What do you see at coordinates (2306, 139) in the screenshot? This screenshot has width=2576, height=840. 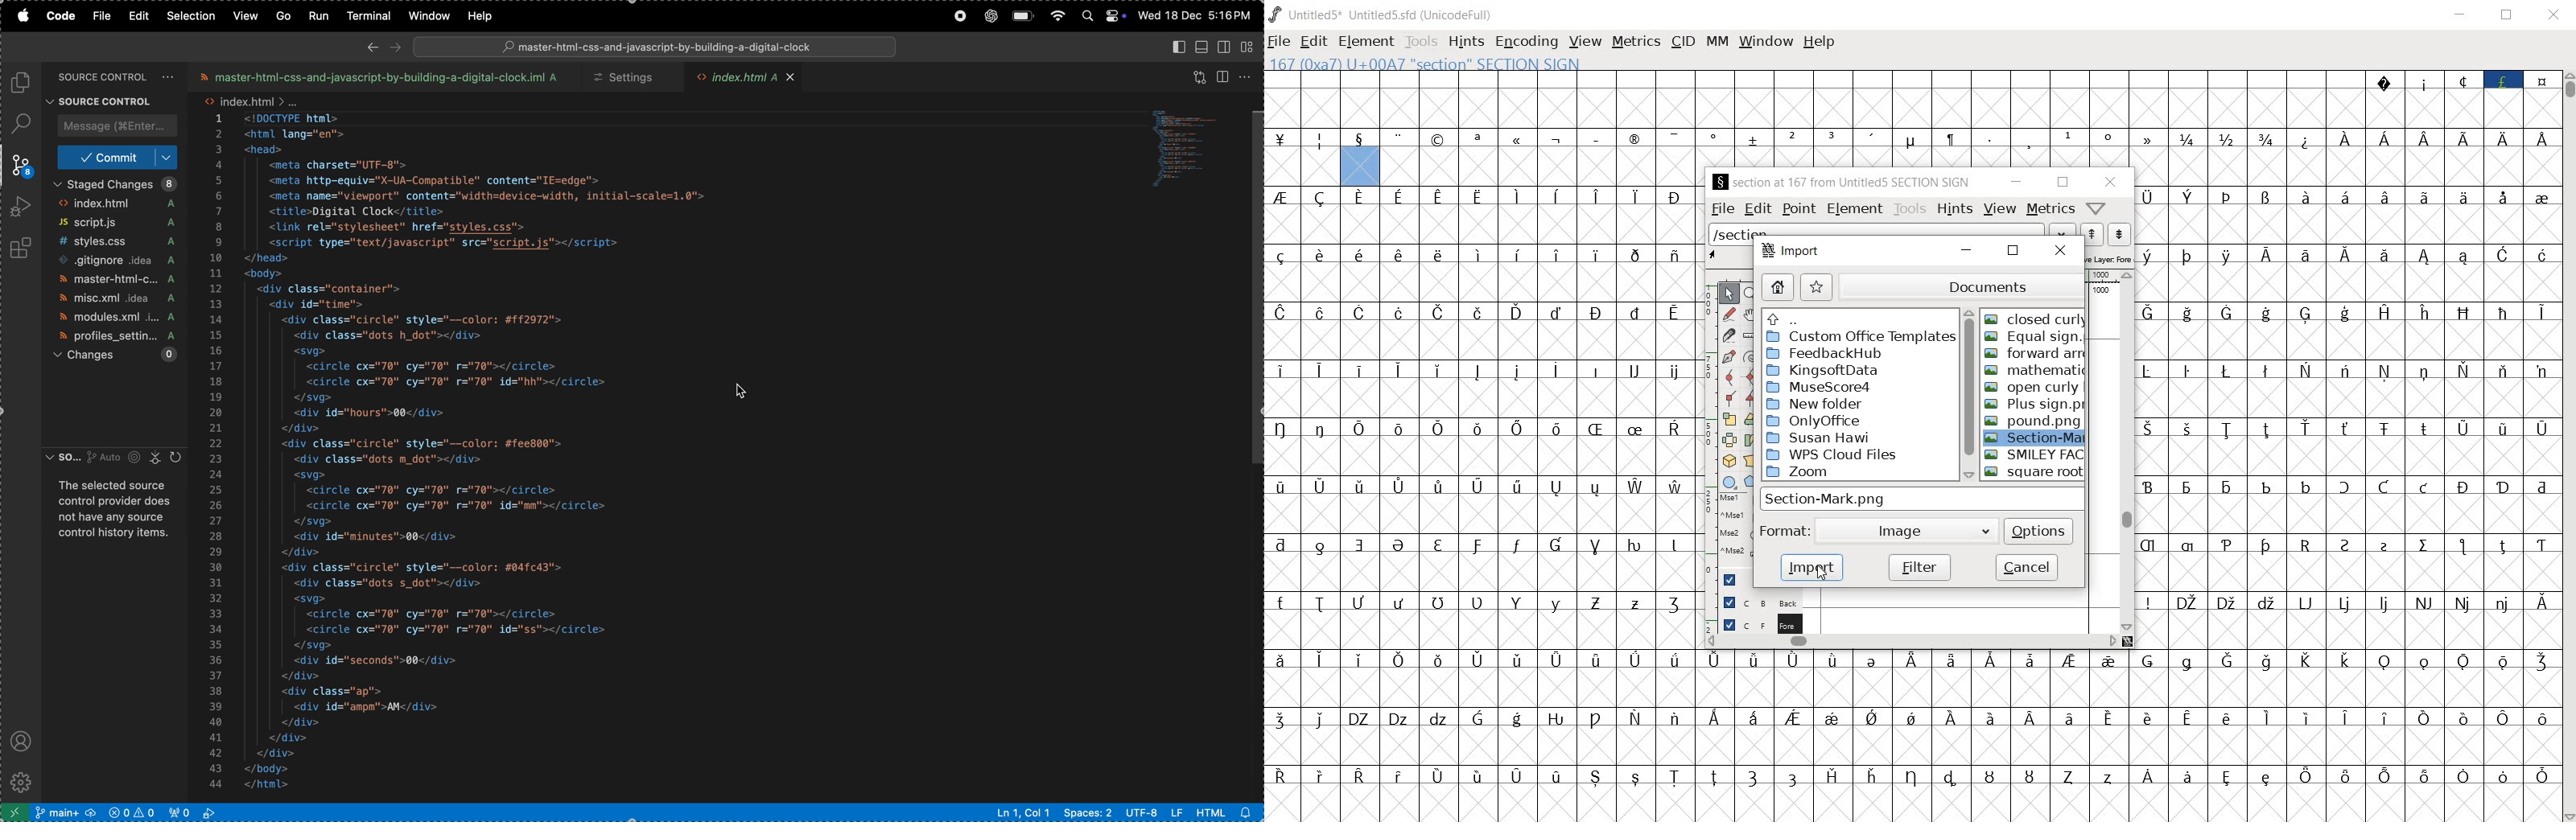 I see `special symbol` at bounding box center [2306, 139].